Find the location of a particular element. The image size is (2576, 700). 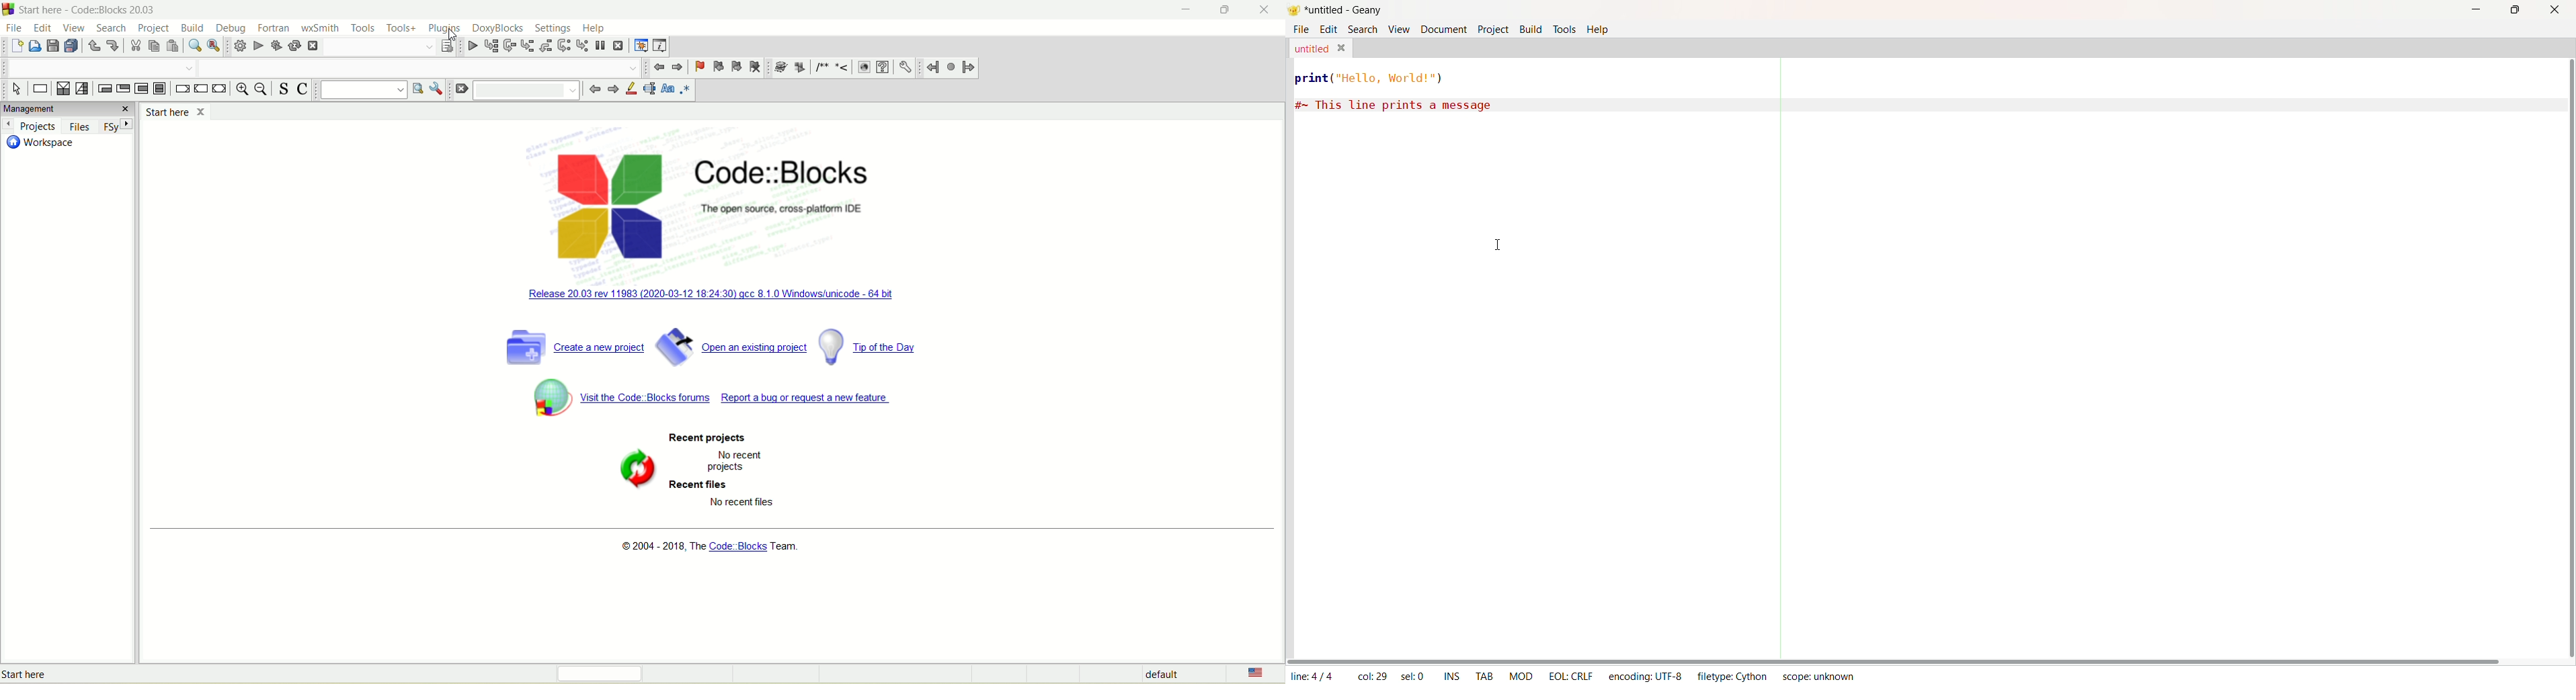

help is located at coordinates (882, 67).